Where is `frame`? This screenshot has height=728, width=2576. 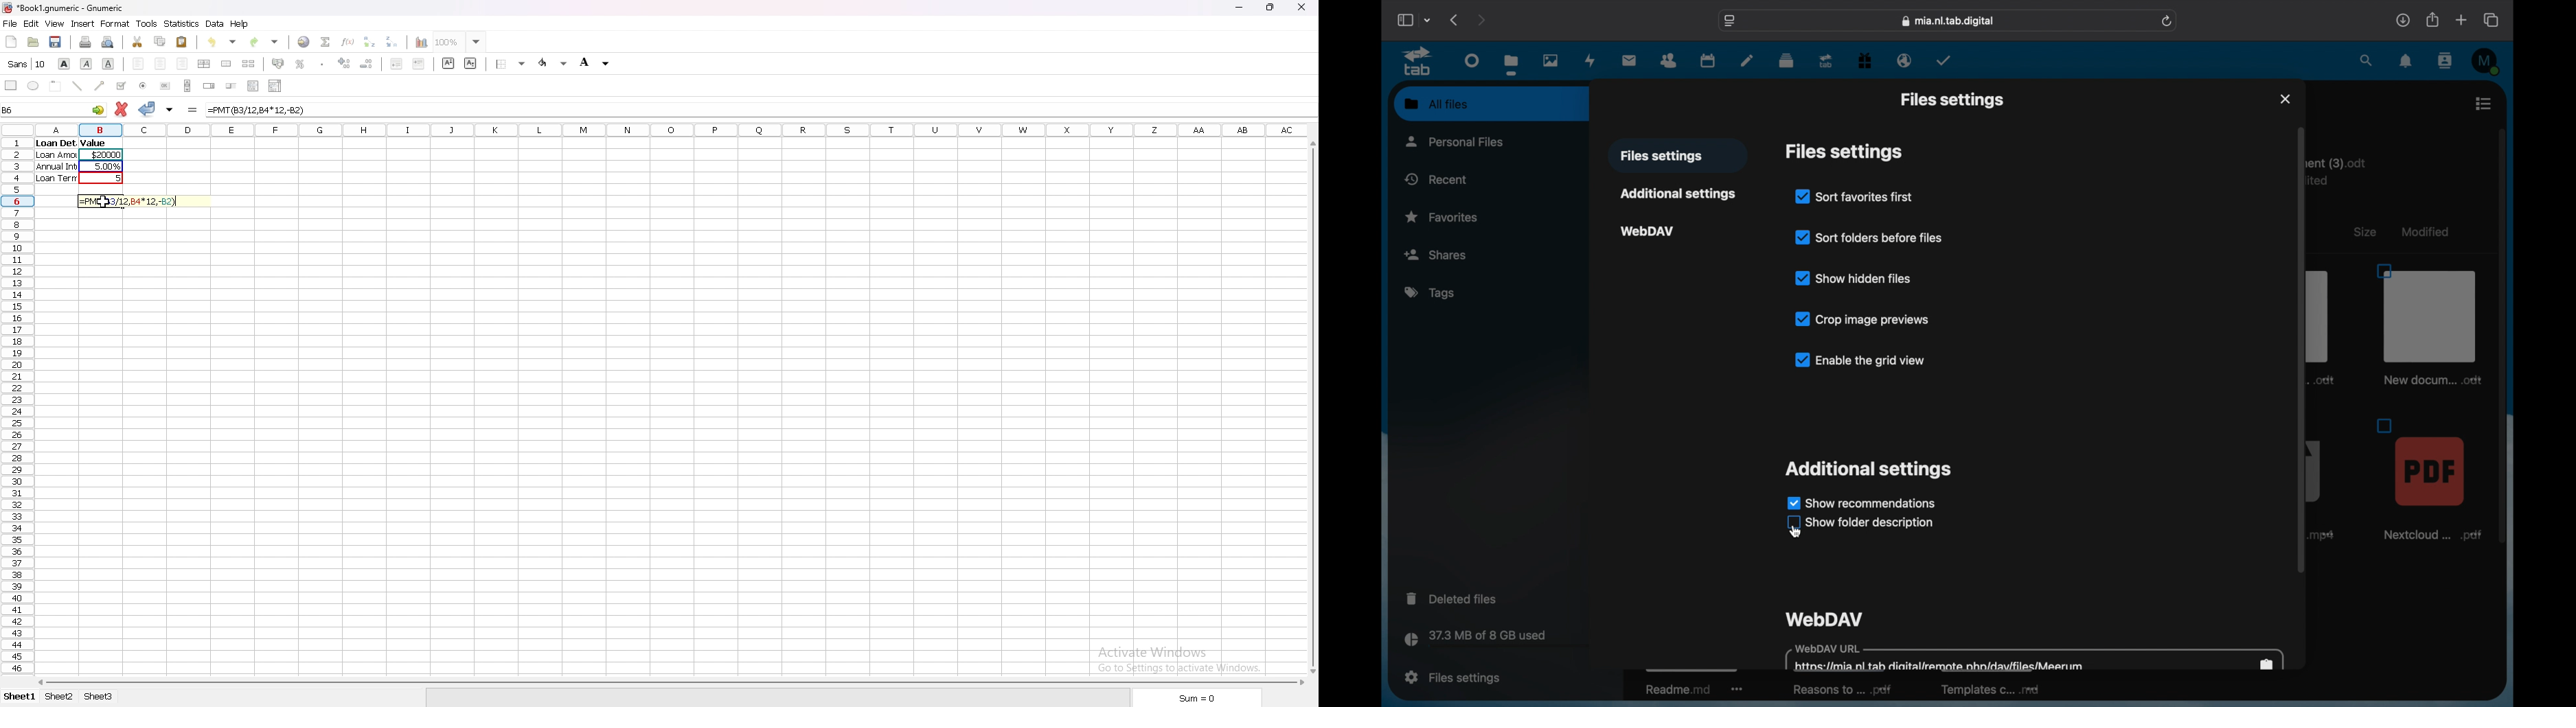 frame is located at coordinates (56, 86).